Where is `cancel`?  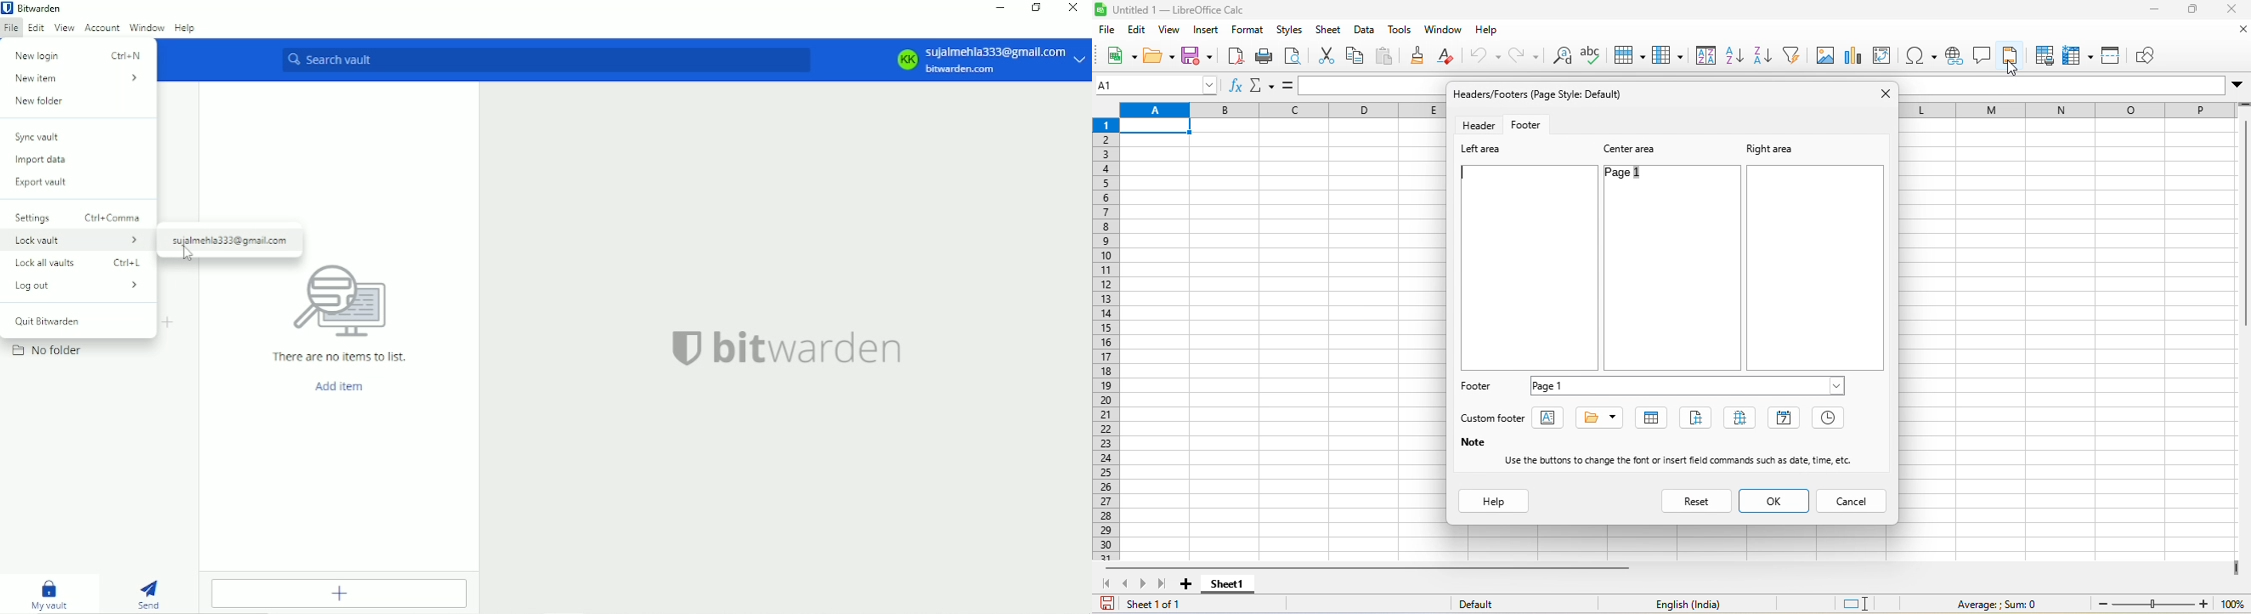
cancel is located at coordinates (1854, 500).